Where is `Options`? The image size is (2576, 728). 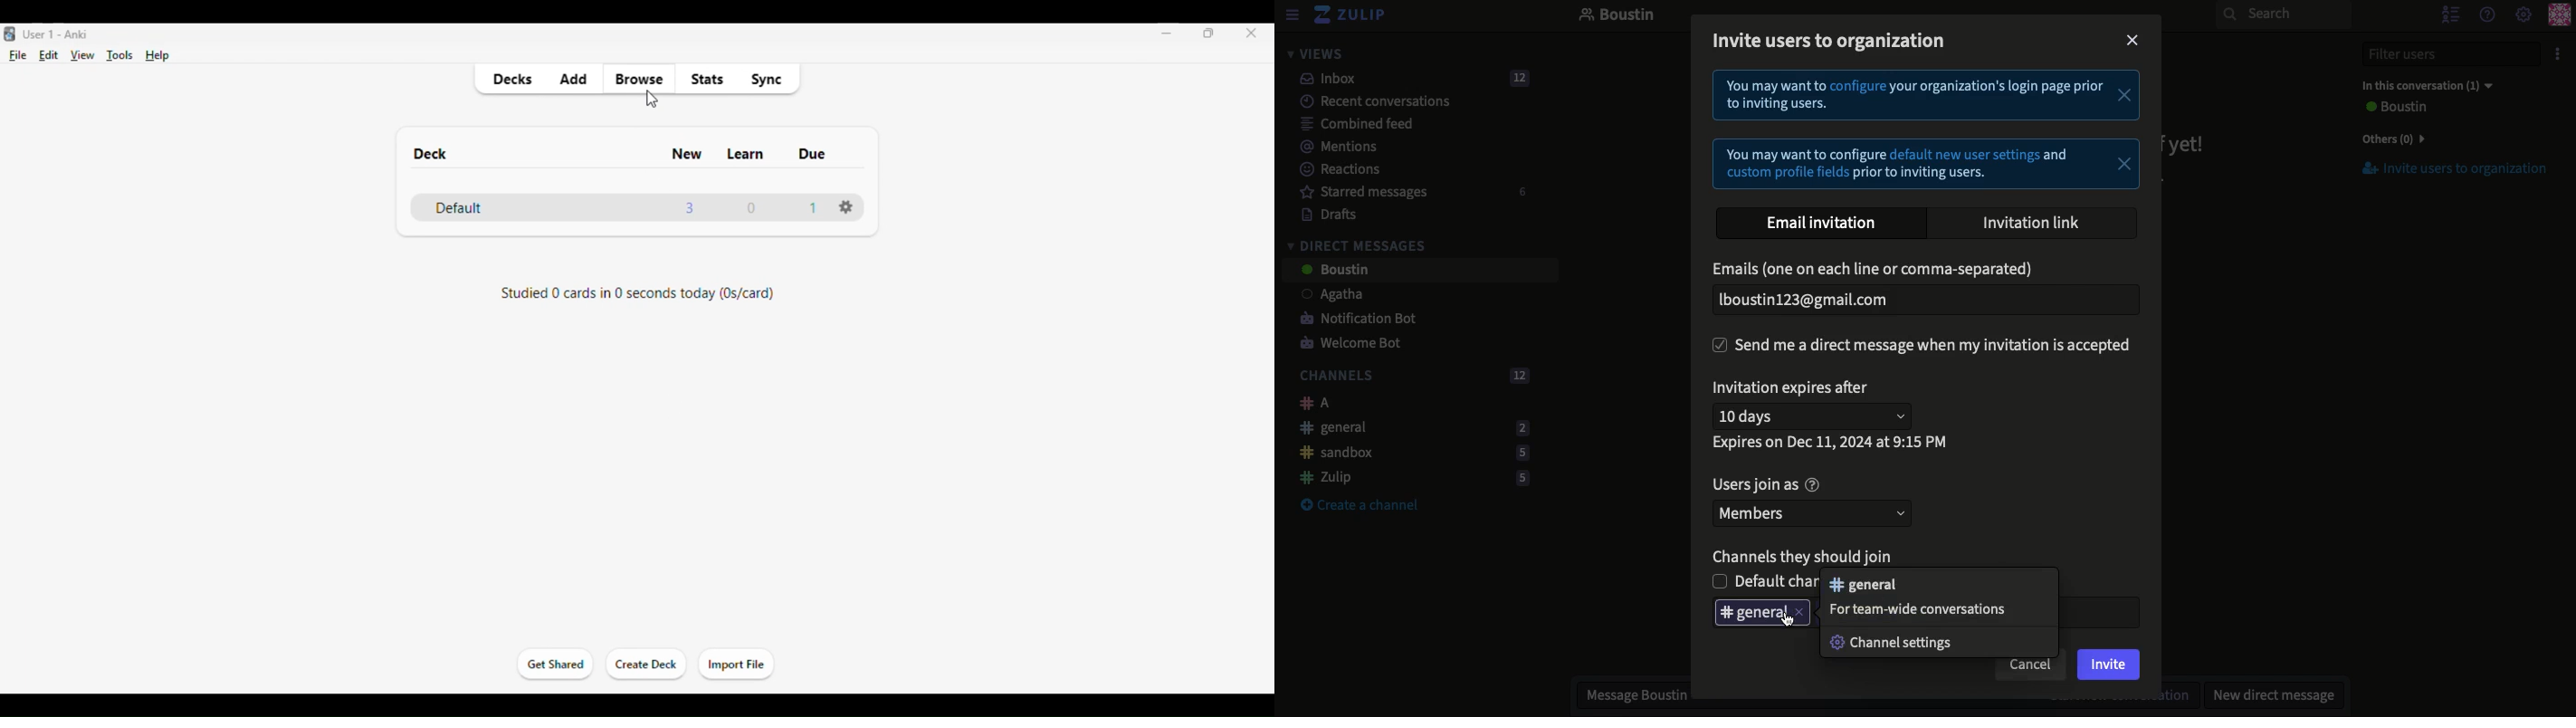 Options is located at coordinates (2555, 54).